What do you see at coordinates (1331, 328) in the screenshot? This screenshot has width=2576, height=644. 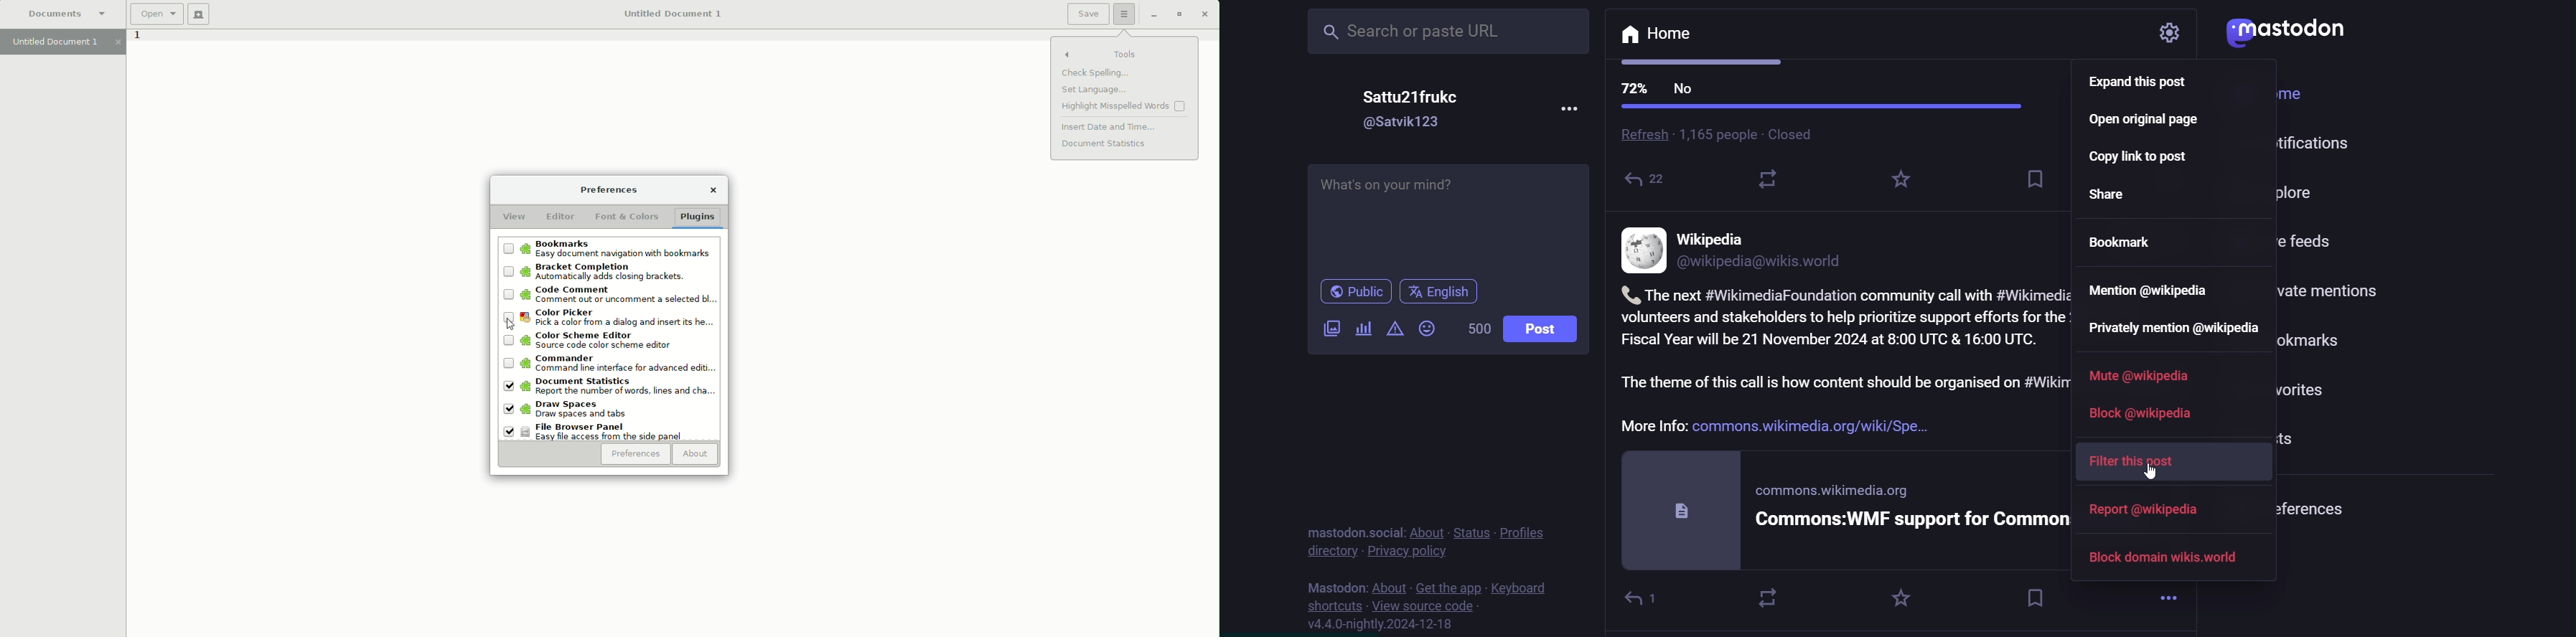 I see `image/video` at bounding box center [1331, 328].